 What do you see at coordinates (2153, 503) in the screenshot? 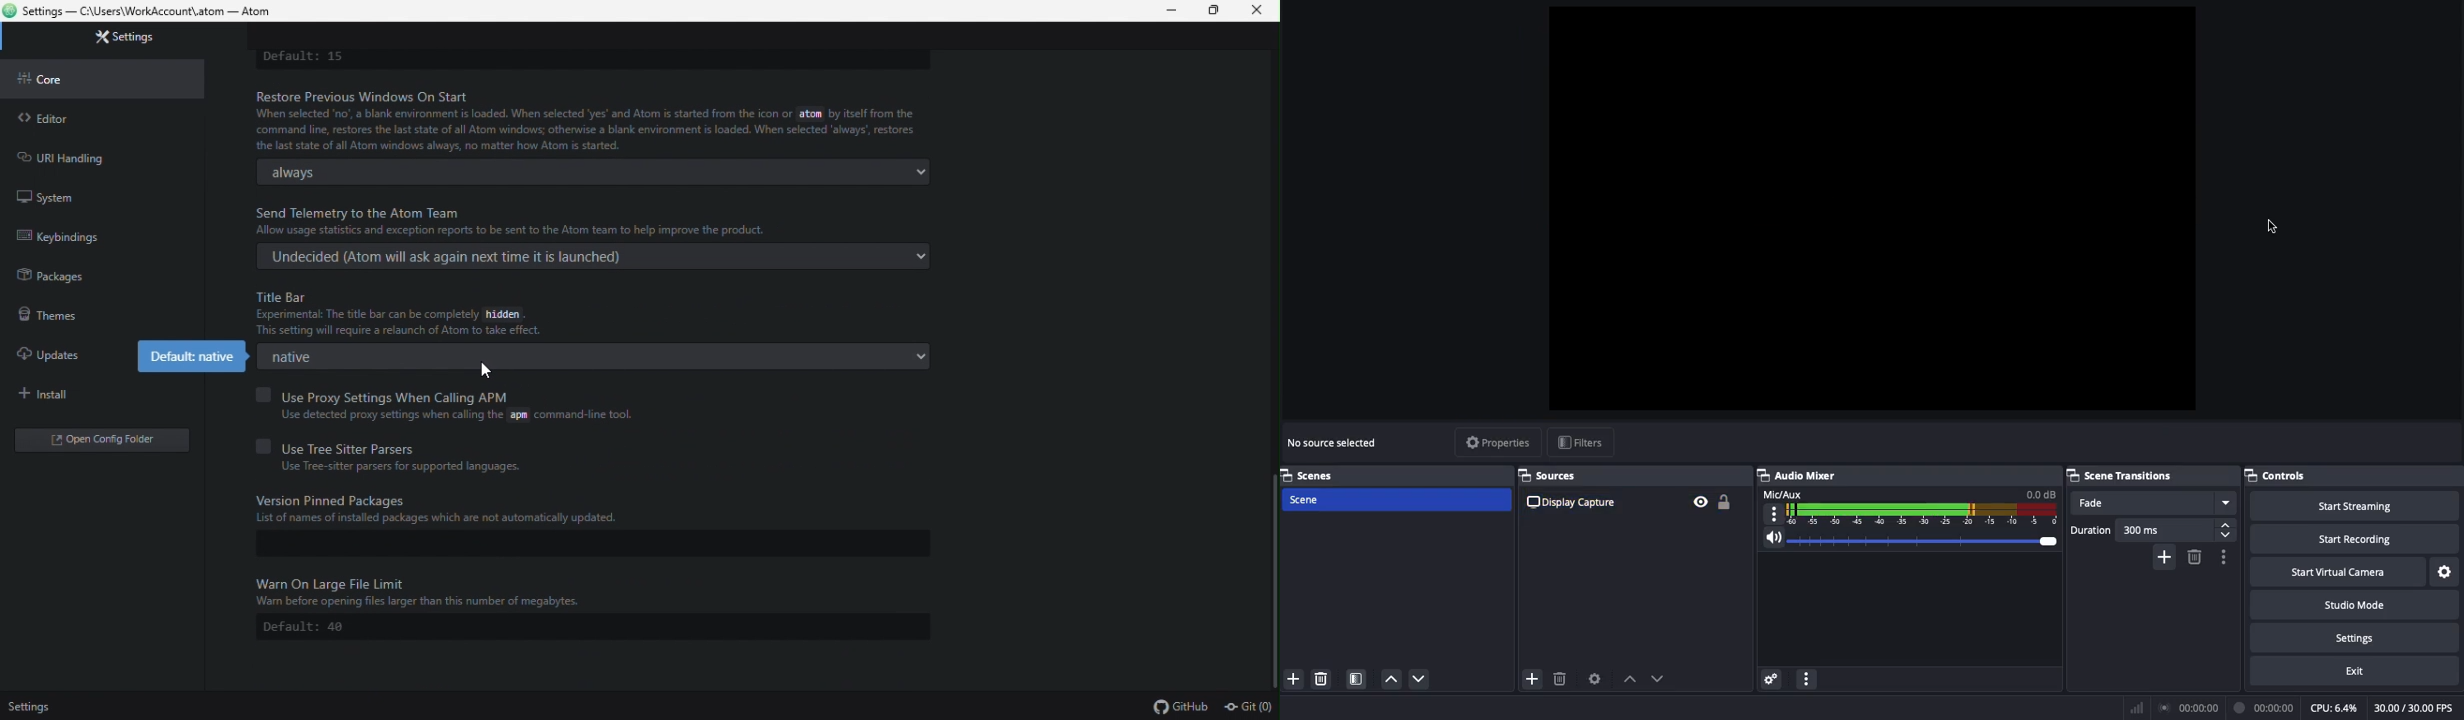
I see `Fade` at bounding box center [2153, 503].